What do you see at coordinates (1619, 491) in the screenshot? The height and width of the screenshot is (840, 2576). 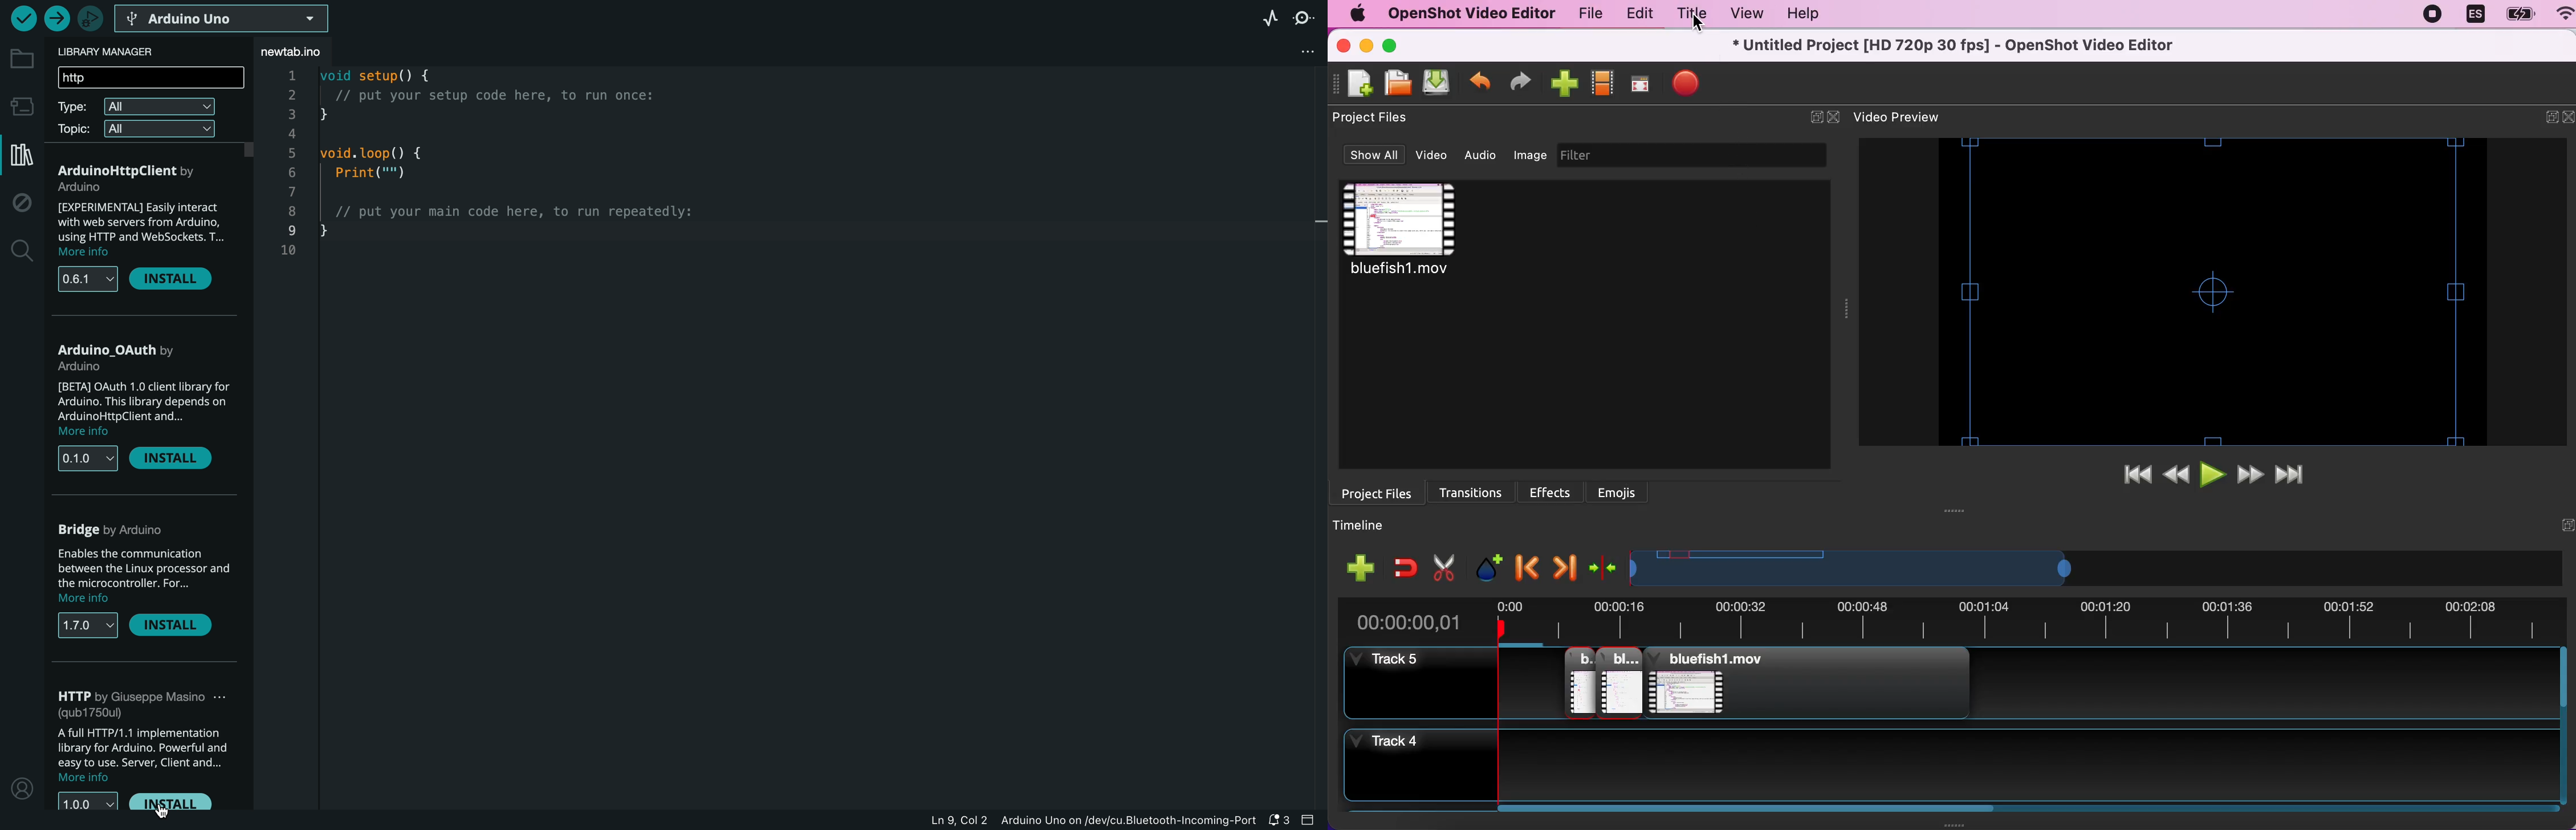 I see `emojis` at bounding box center [1619, 491].